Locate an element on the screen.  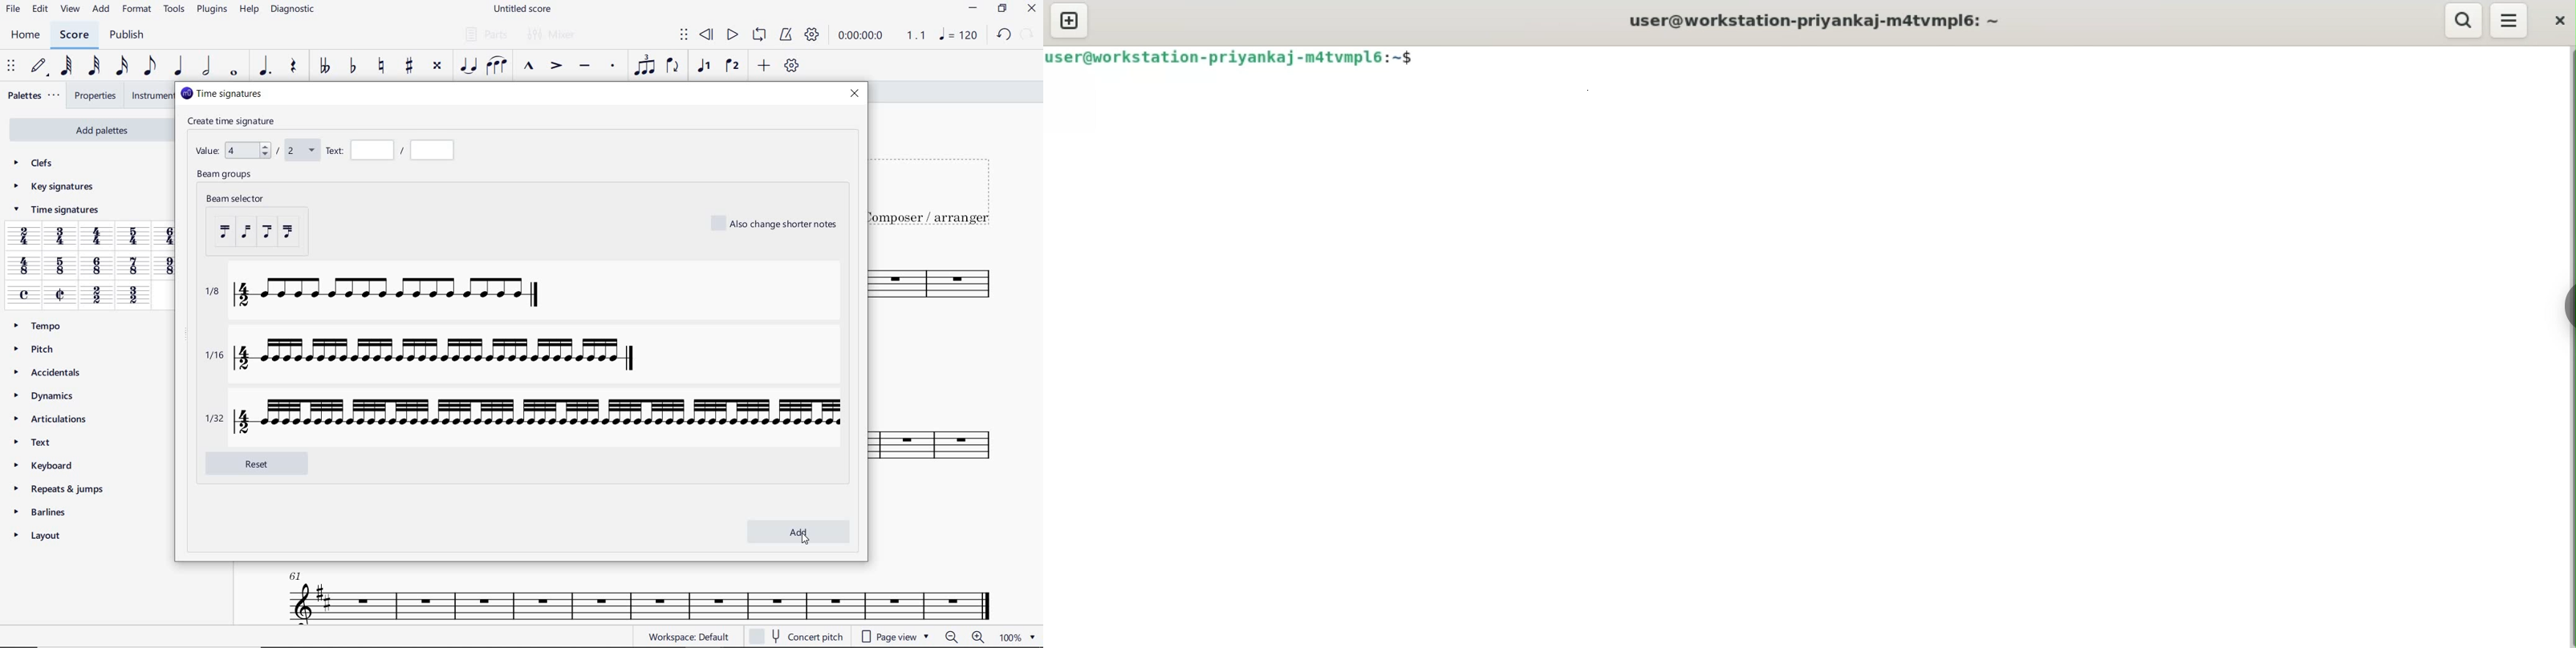
REDO is located at coordinates (1028, 34).